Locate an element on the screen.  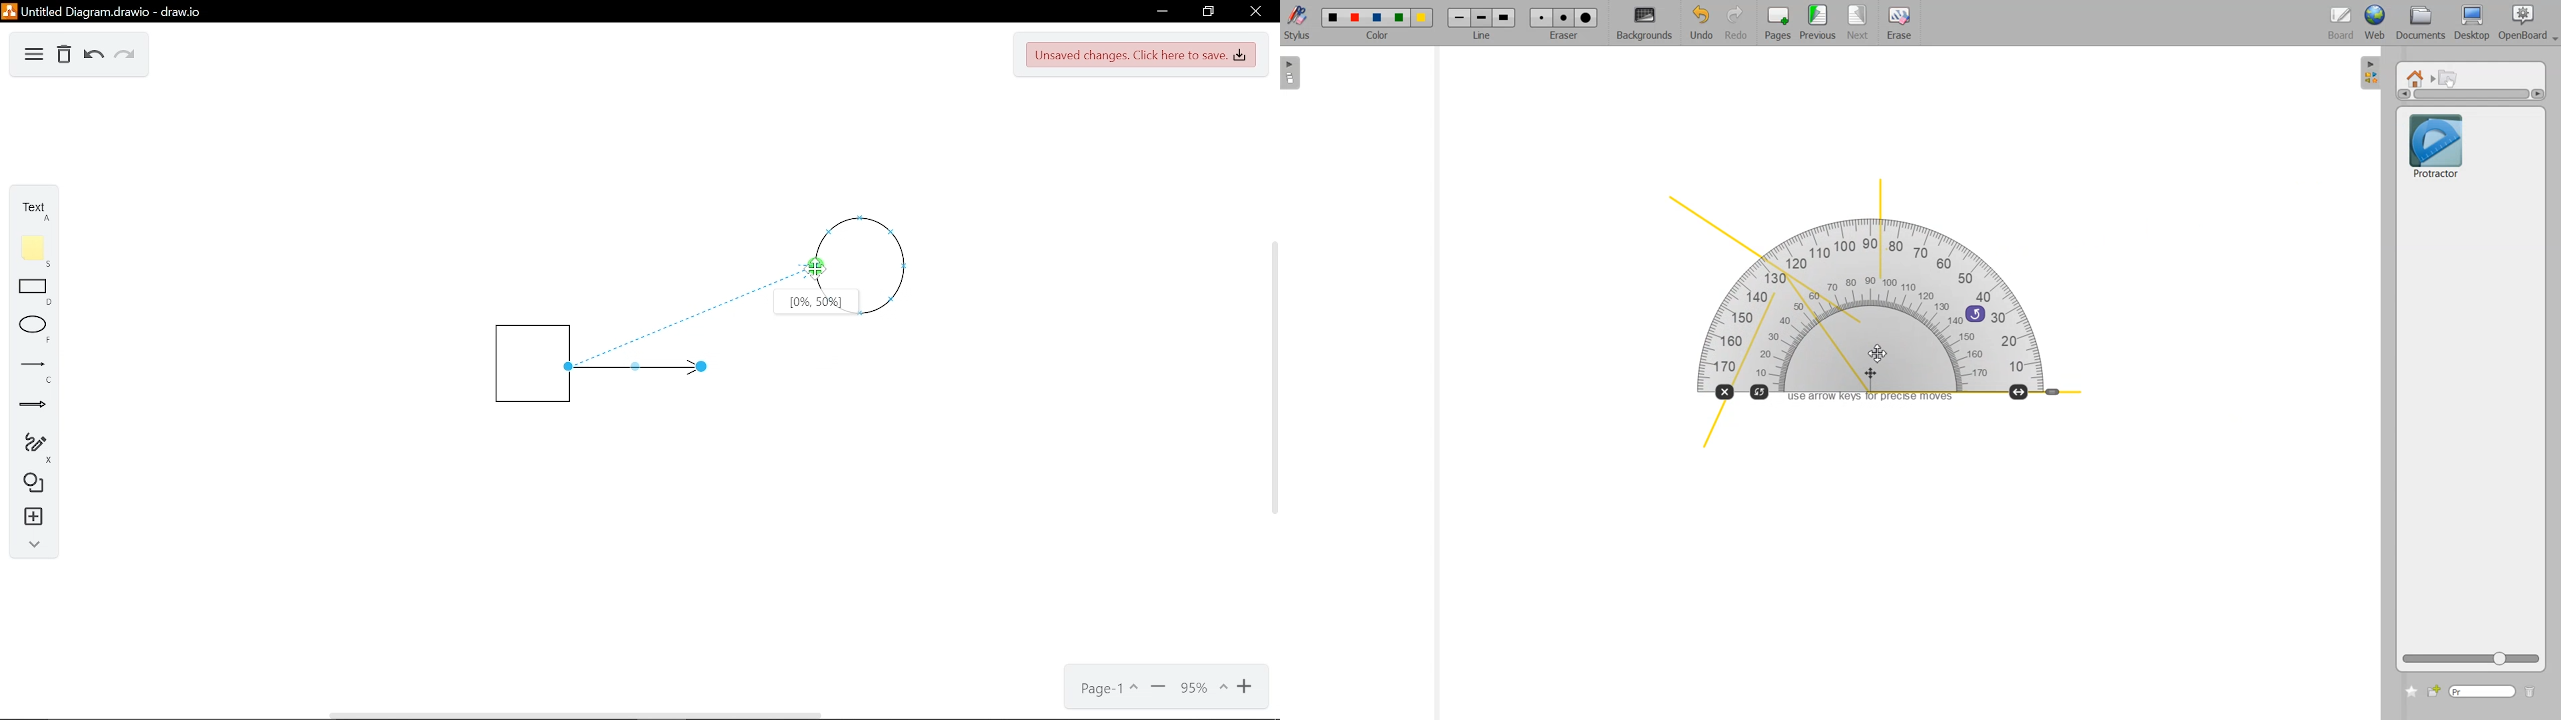
Line arrow insterted is located at coordinates (643, 375).